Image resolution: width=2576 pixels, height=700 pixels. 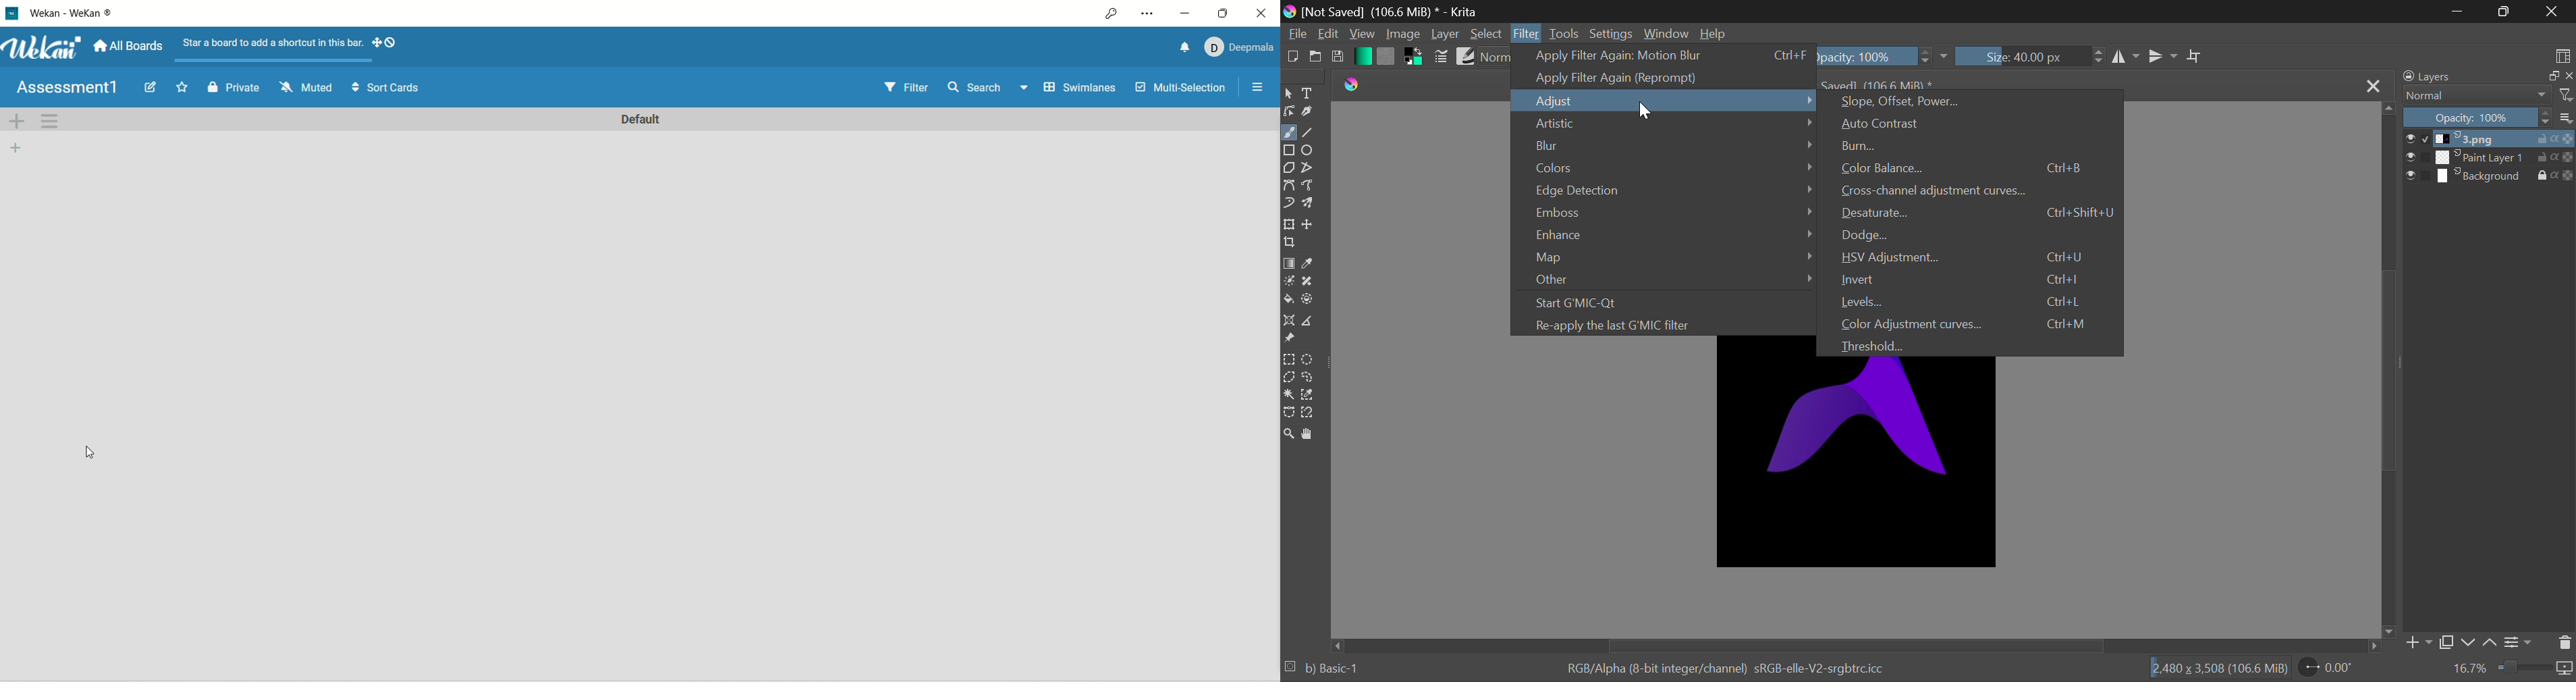 I want to click on Color Adjustment Curves, so click(x=1975, y=322).